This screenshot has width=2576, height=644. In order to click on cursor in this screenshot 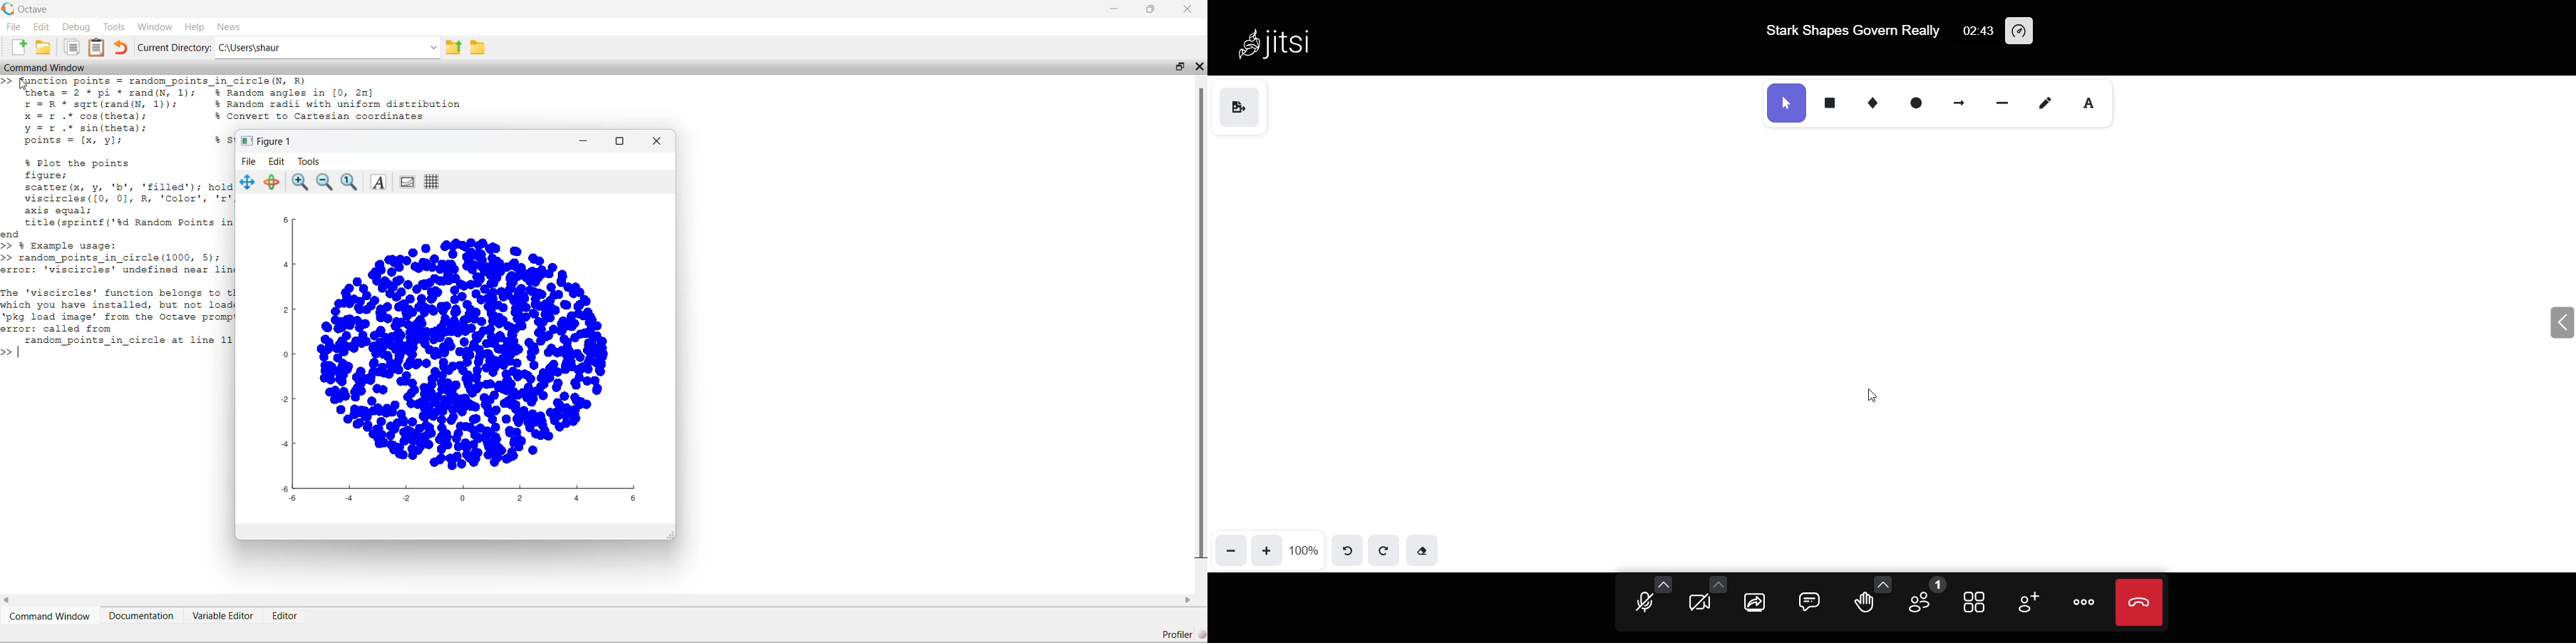, I will do `click(24, 84)`.